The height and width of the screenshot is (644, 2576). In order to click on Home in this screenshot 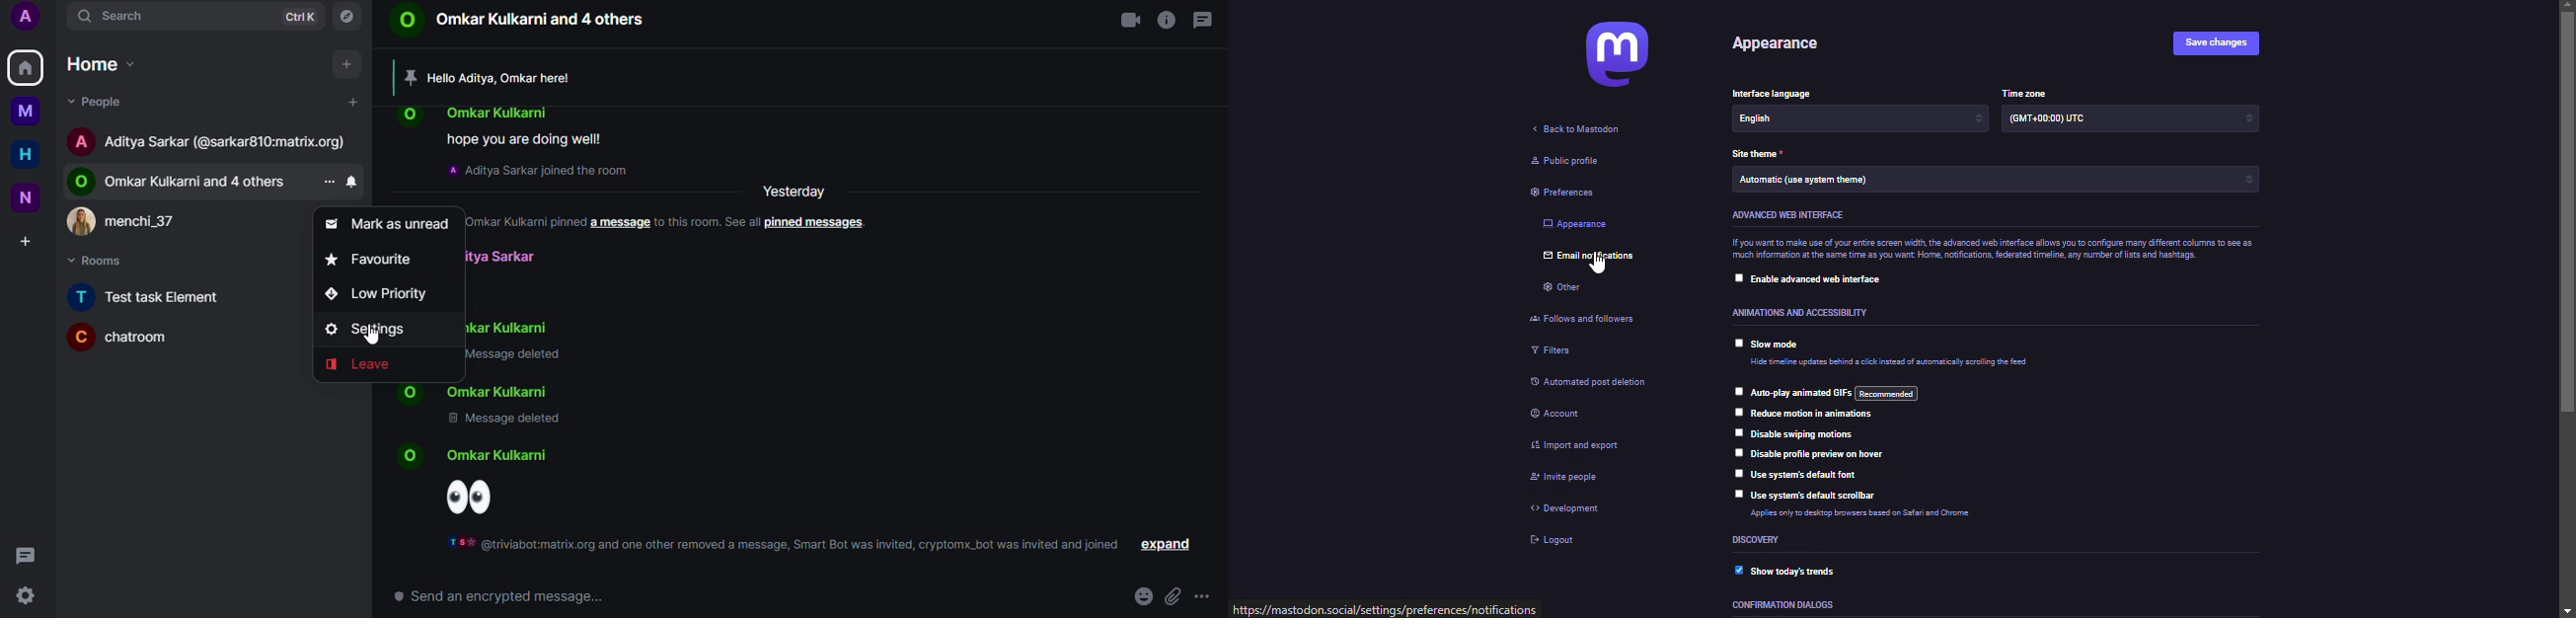, I will do `click(103, 63)`.